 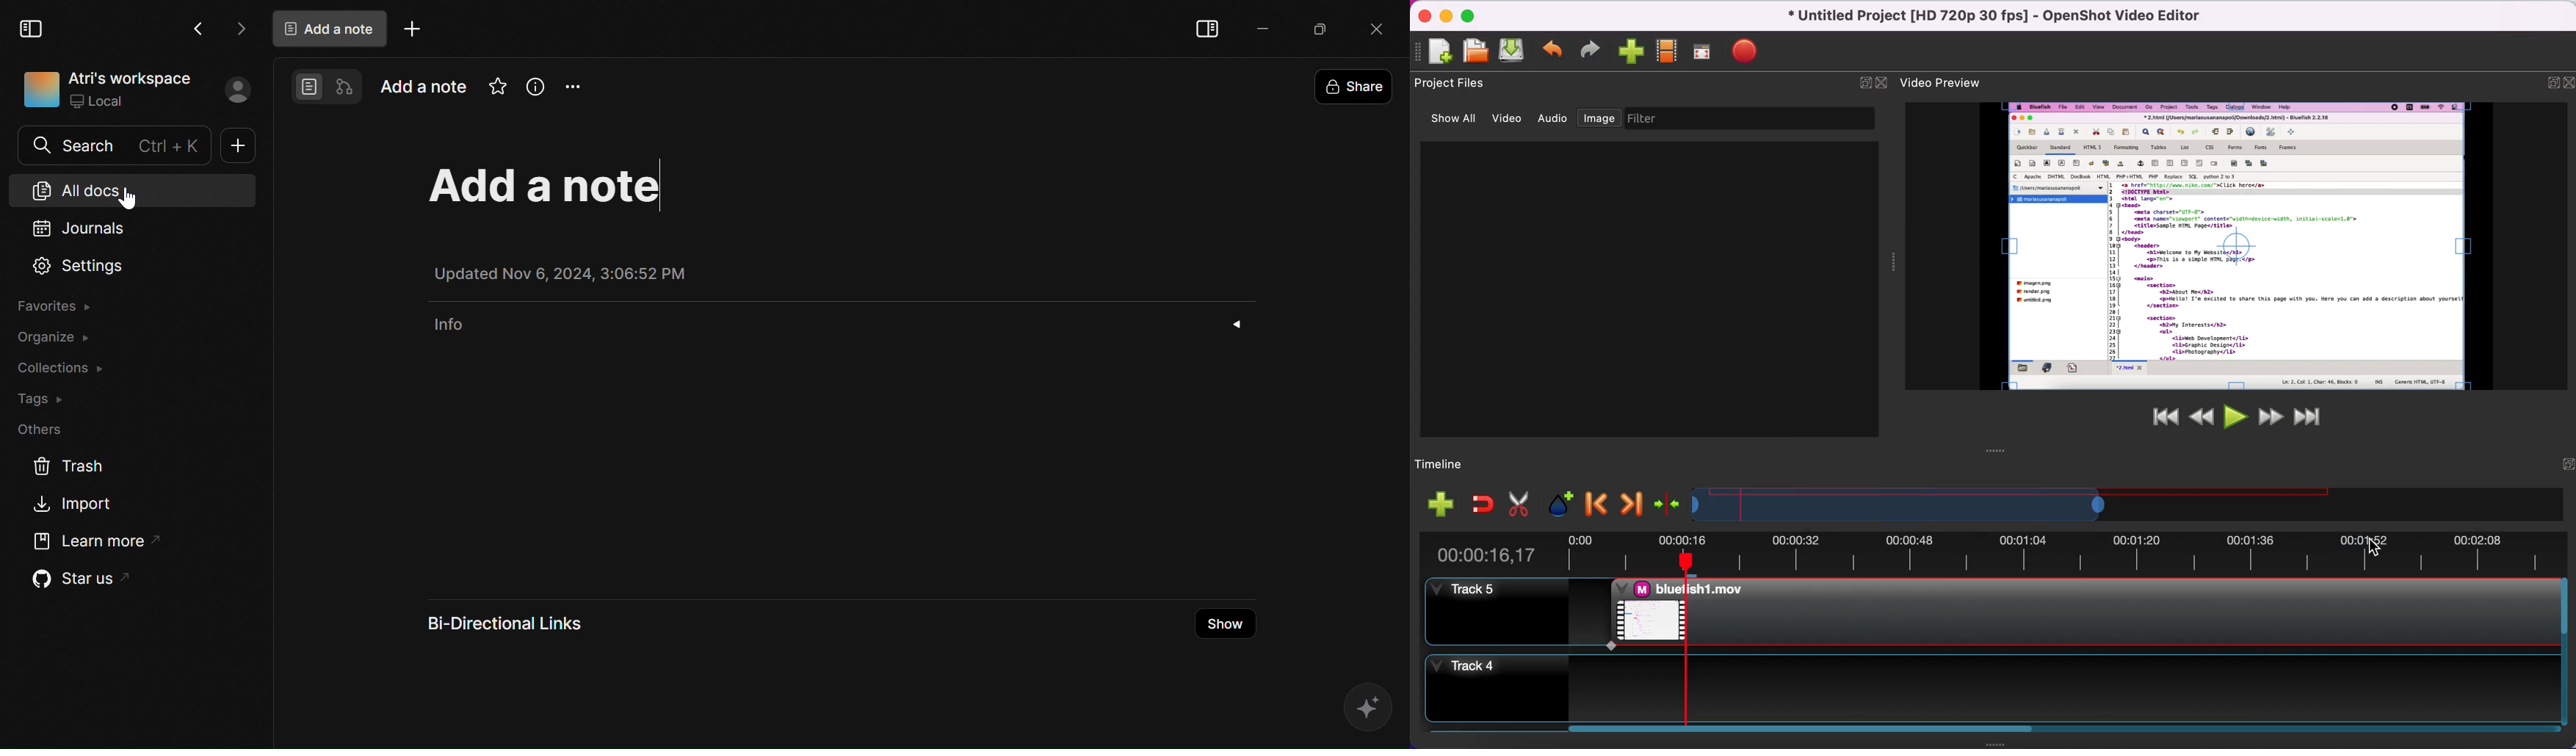 I want to click on audio, so click(x=1553, y=120).